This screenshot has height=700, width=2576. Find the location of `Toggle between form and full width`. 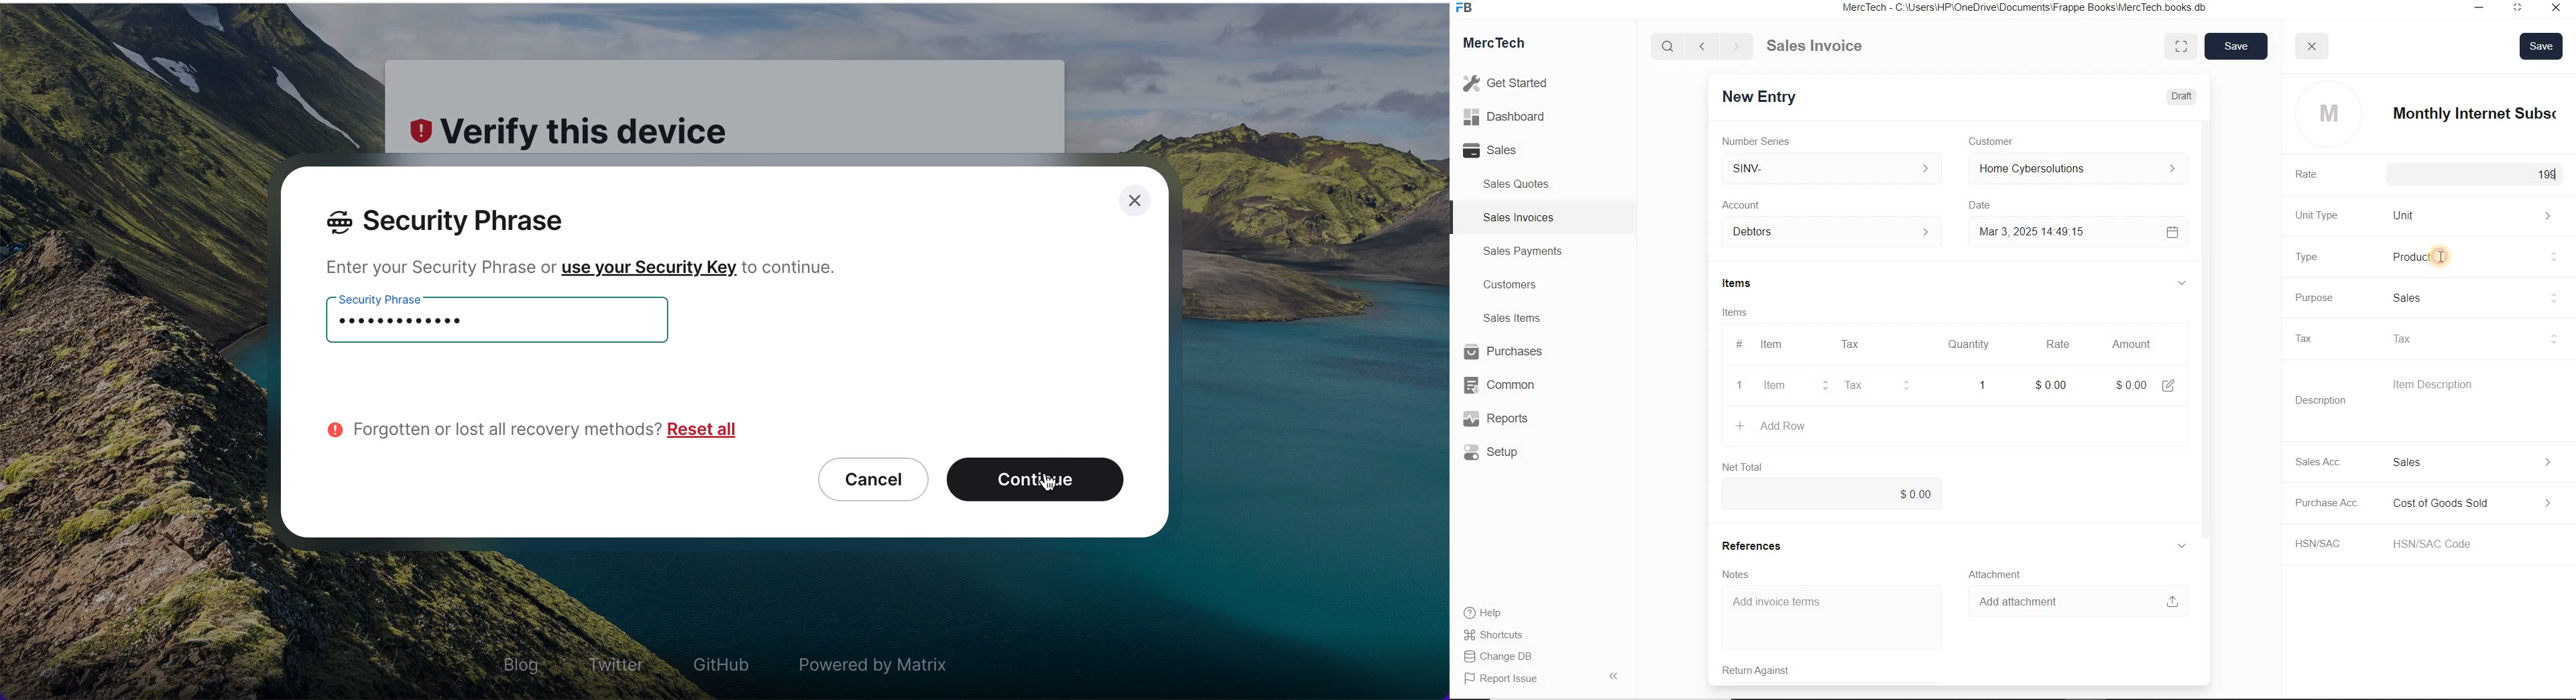

Toggle between form and full width is located at coordinates (2182, 46).